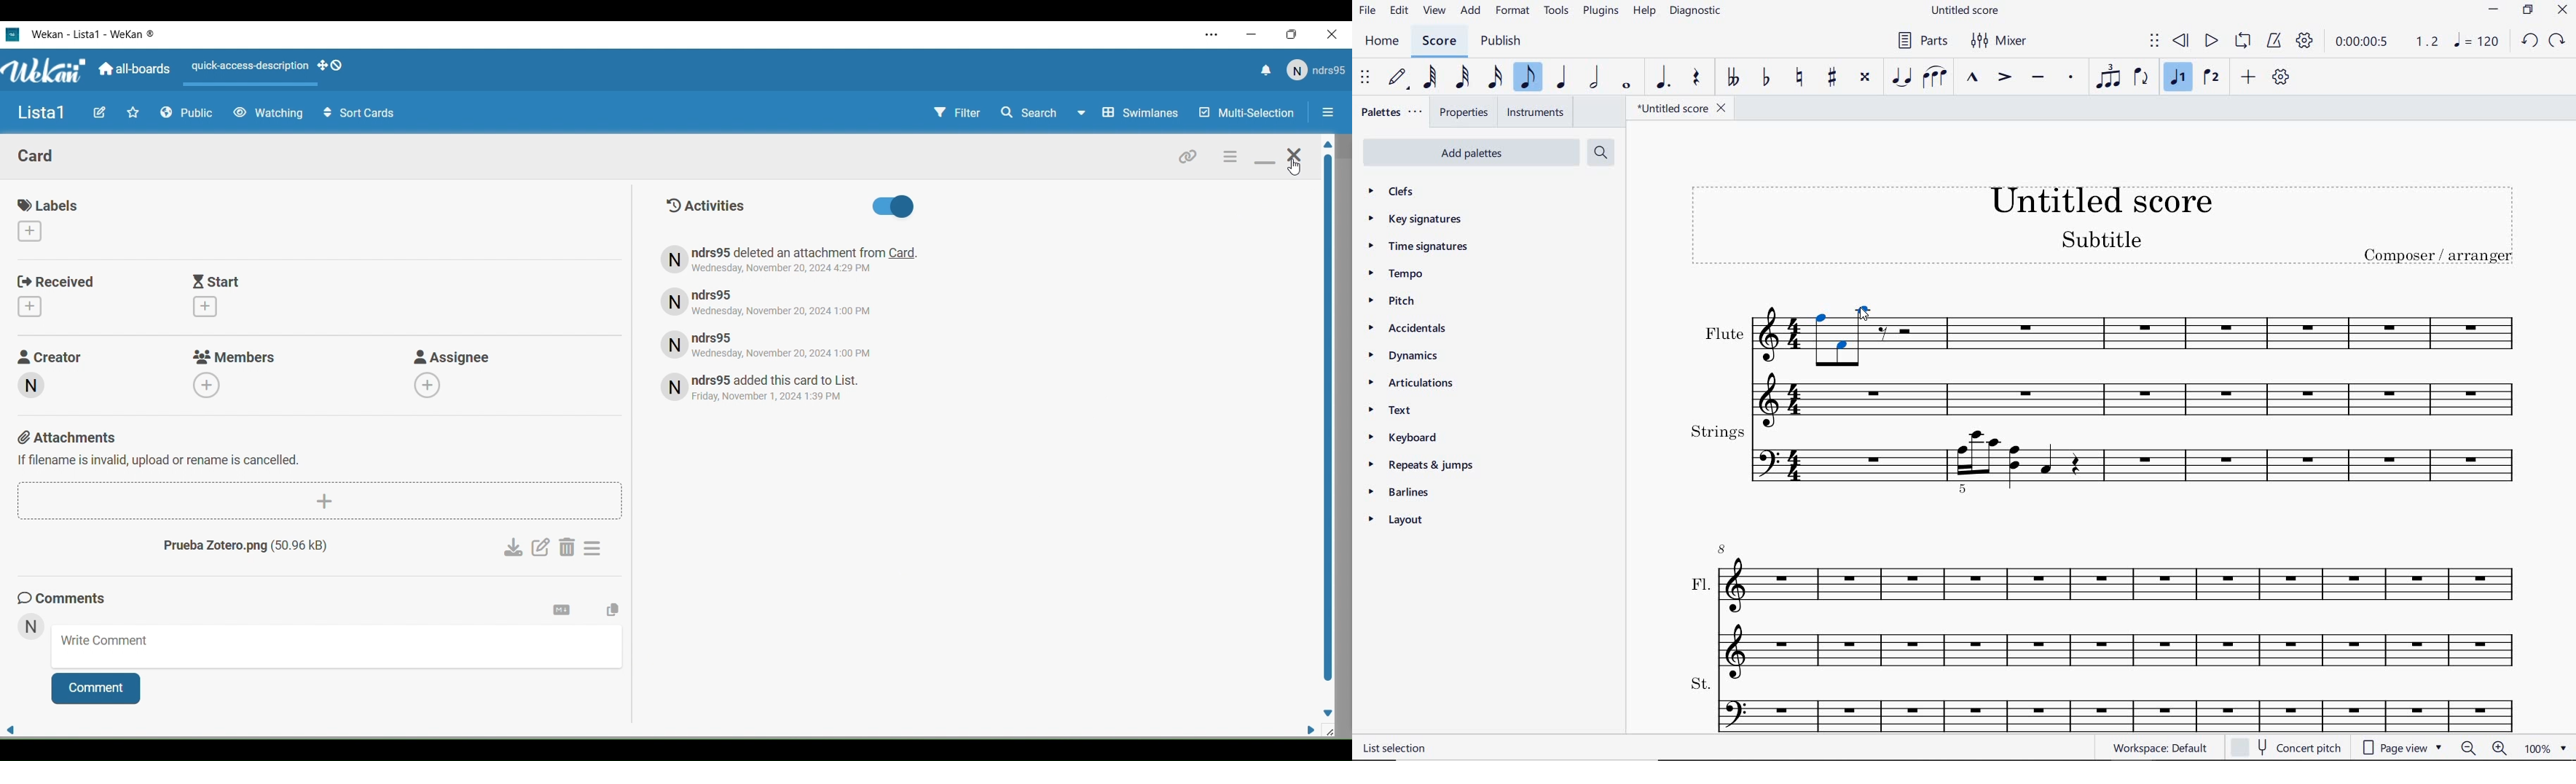  Describe the element at coordinates (1536, 112) in the screenshot. I see `INSTRUMENTS` at that location.